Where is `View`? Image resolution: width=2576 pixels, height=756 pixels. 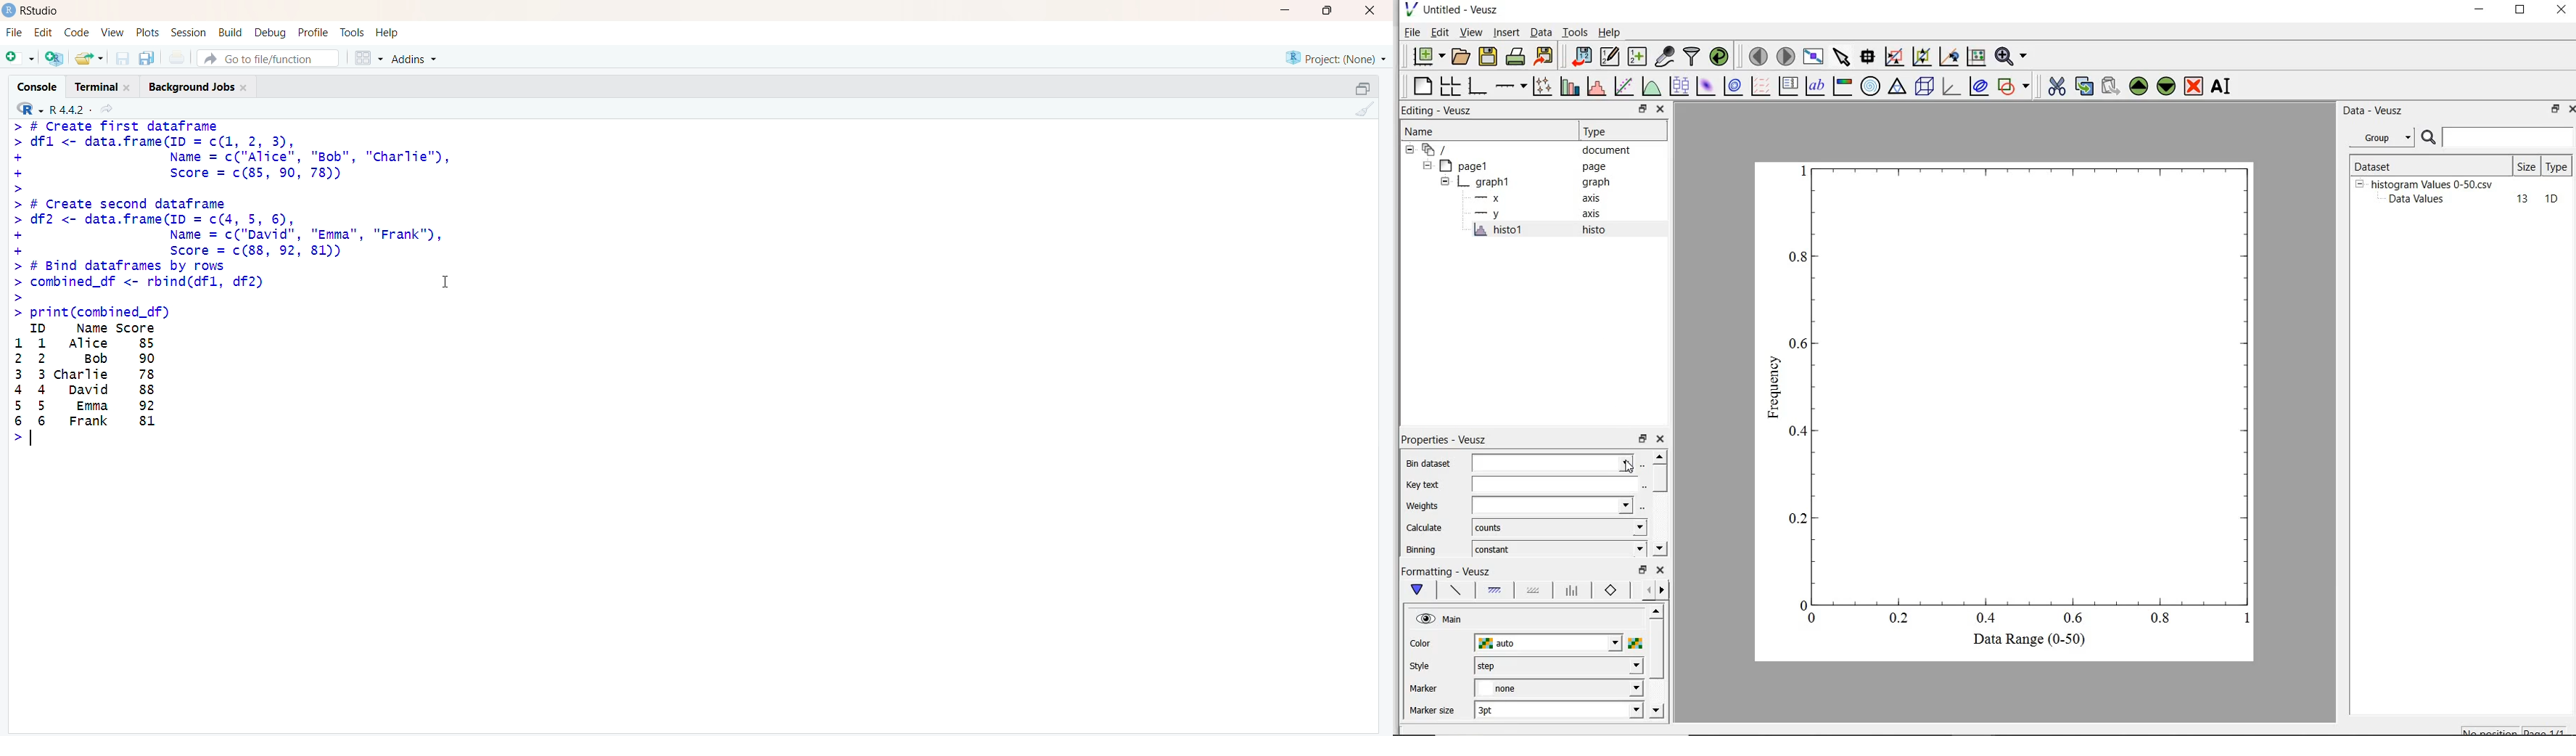 View is located at coordinates (110, 32).